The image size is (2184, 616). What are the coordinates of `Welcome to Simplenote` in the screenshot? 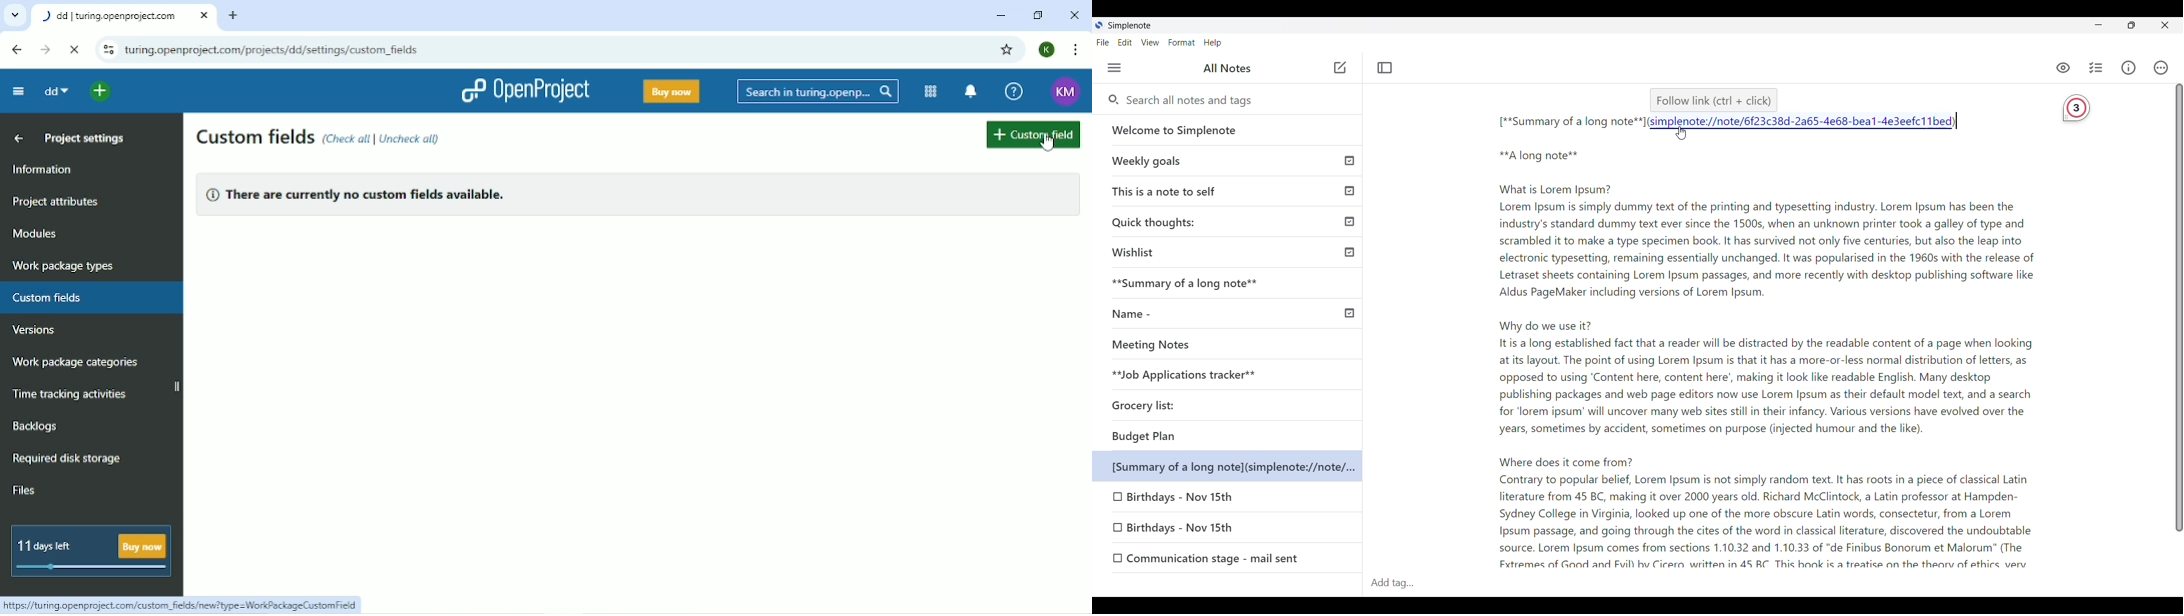 It's located at (1228, 130).